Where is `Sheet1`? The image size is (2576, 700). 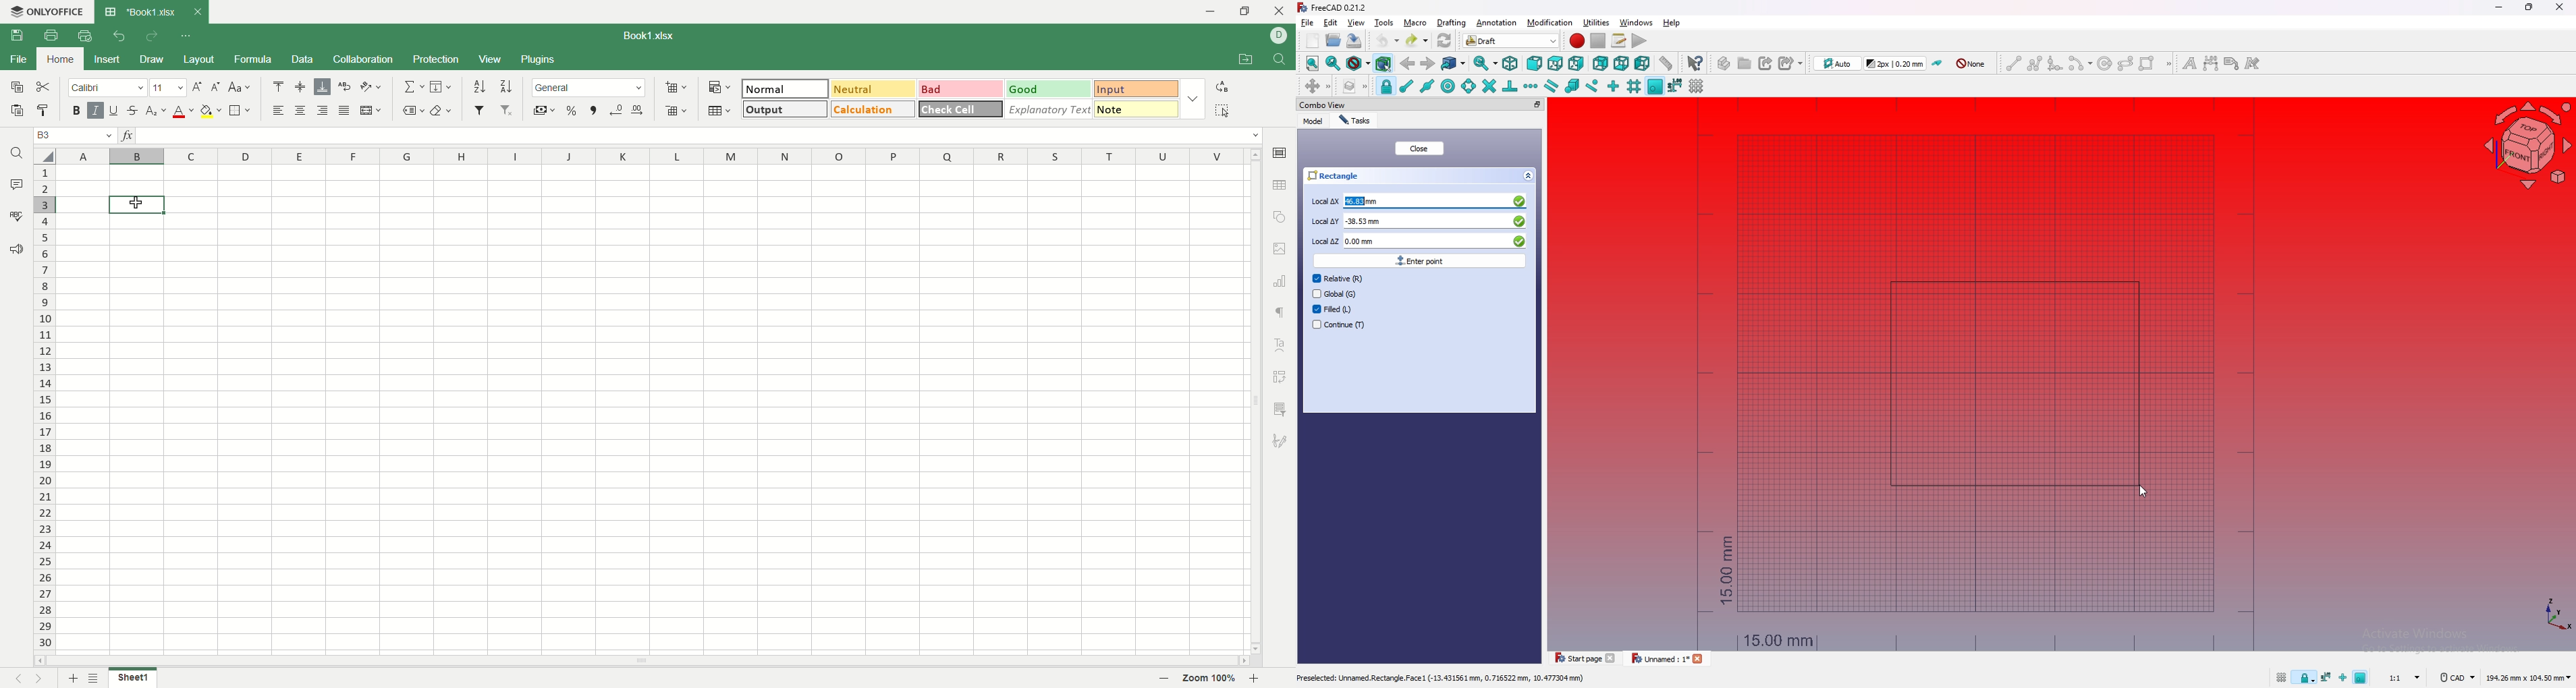 Sheet1 is located at coordinates (132, 679).